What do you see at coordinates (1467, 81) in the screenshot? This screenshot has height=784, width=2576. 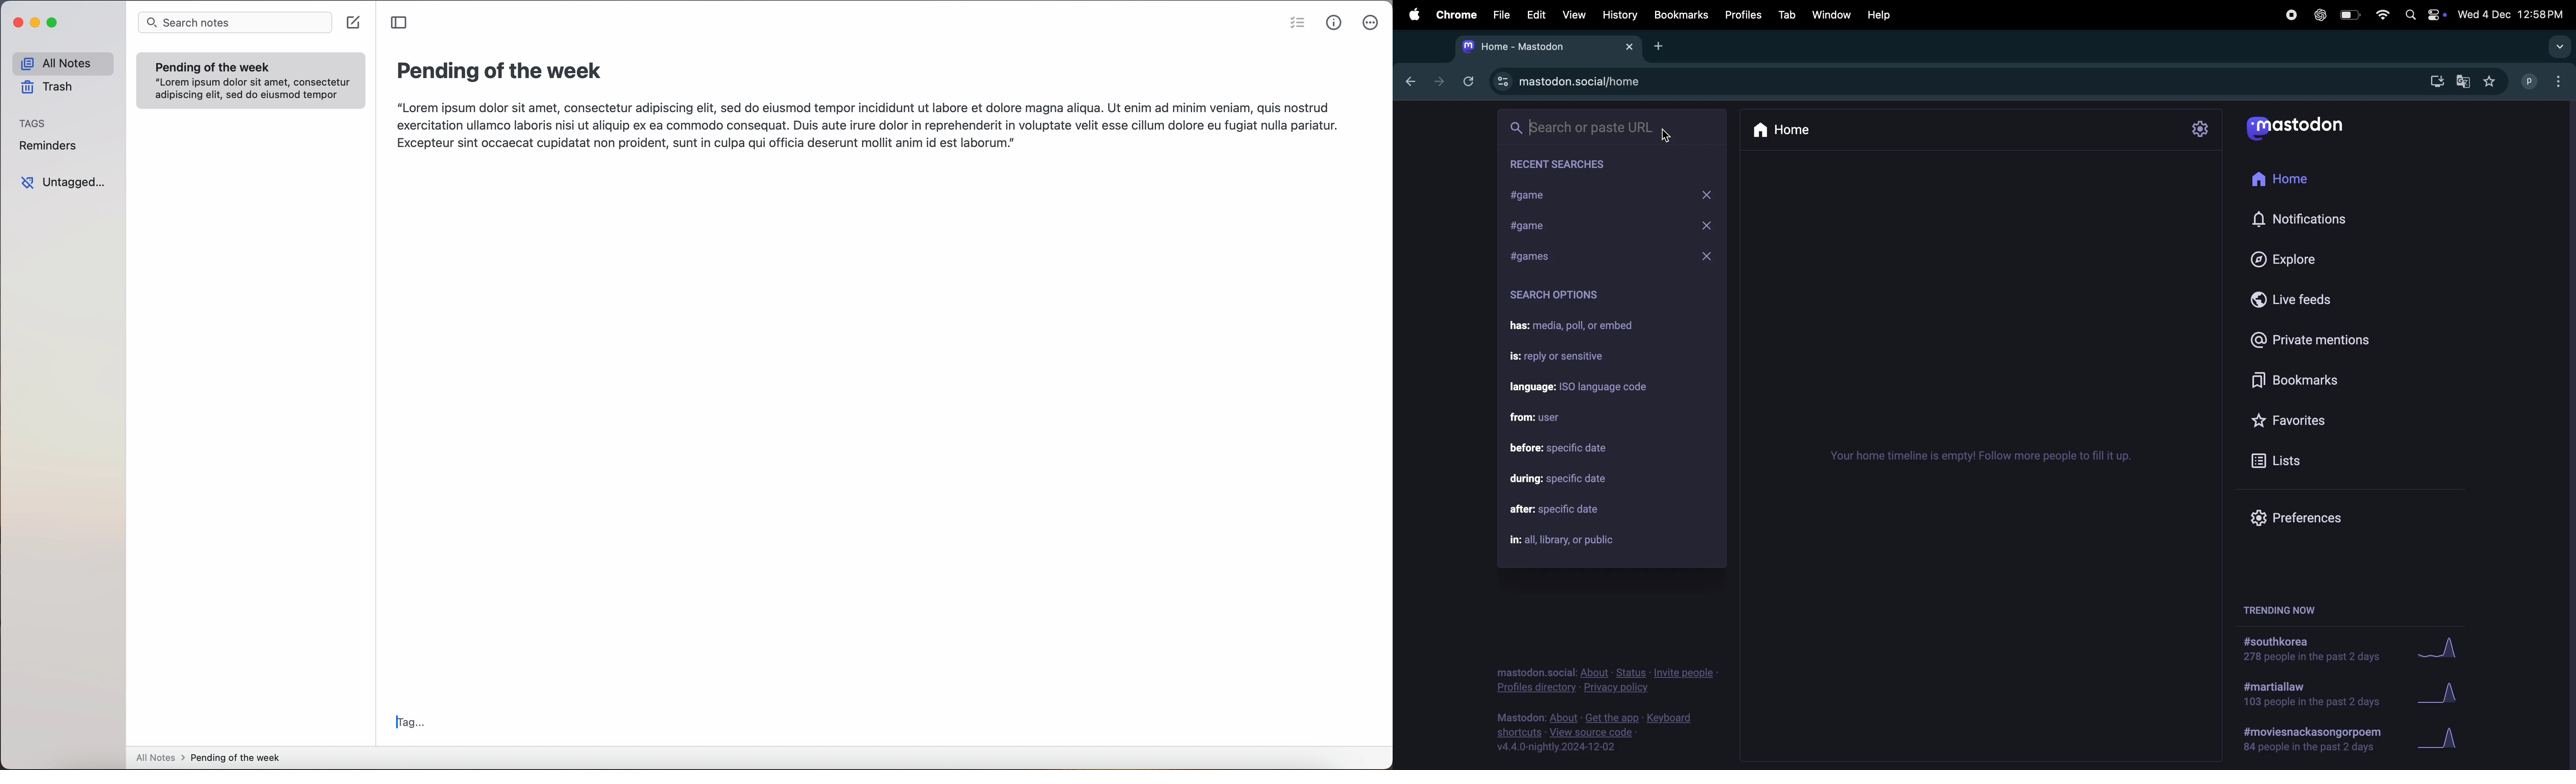 I see `refresh` at bounding box center [1467, 81].